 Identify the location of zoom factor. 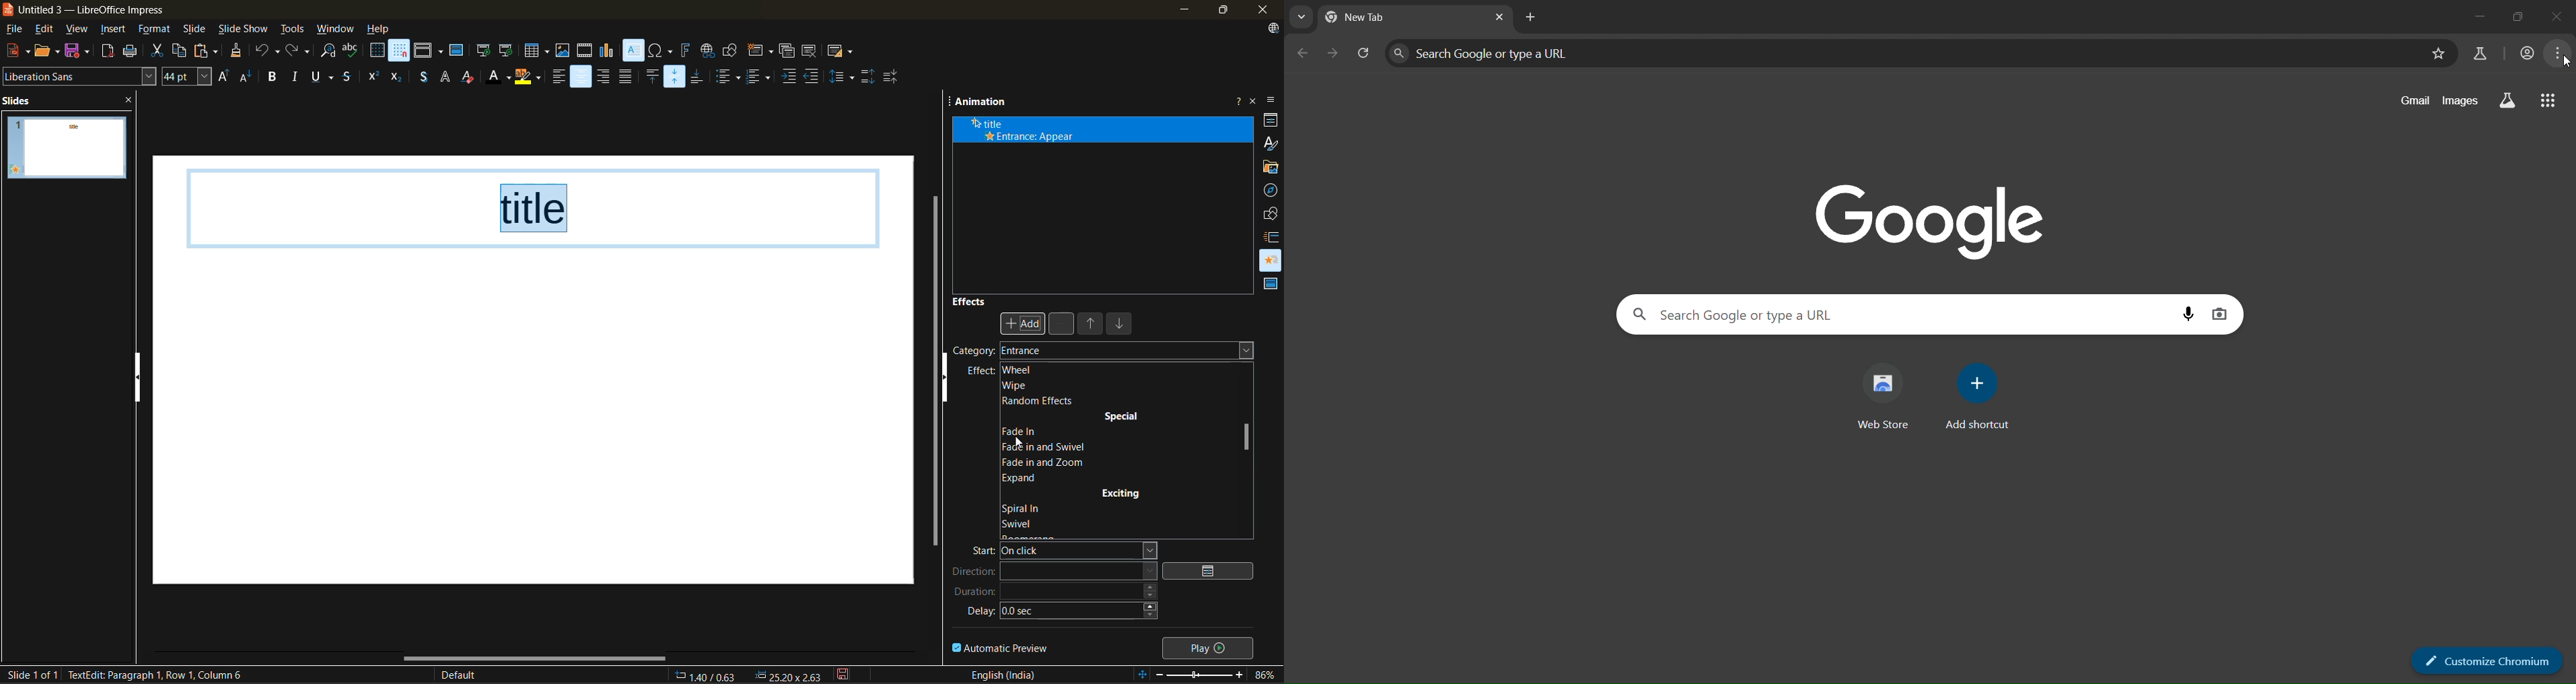
(1267, 675).